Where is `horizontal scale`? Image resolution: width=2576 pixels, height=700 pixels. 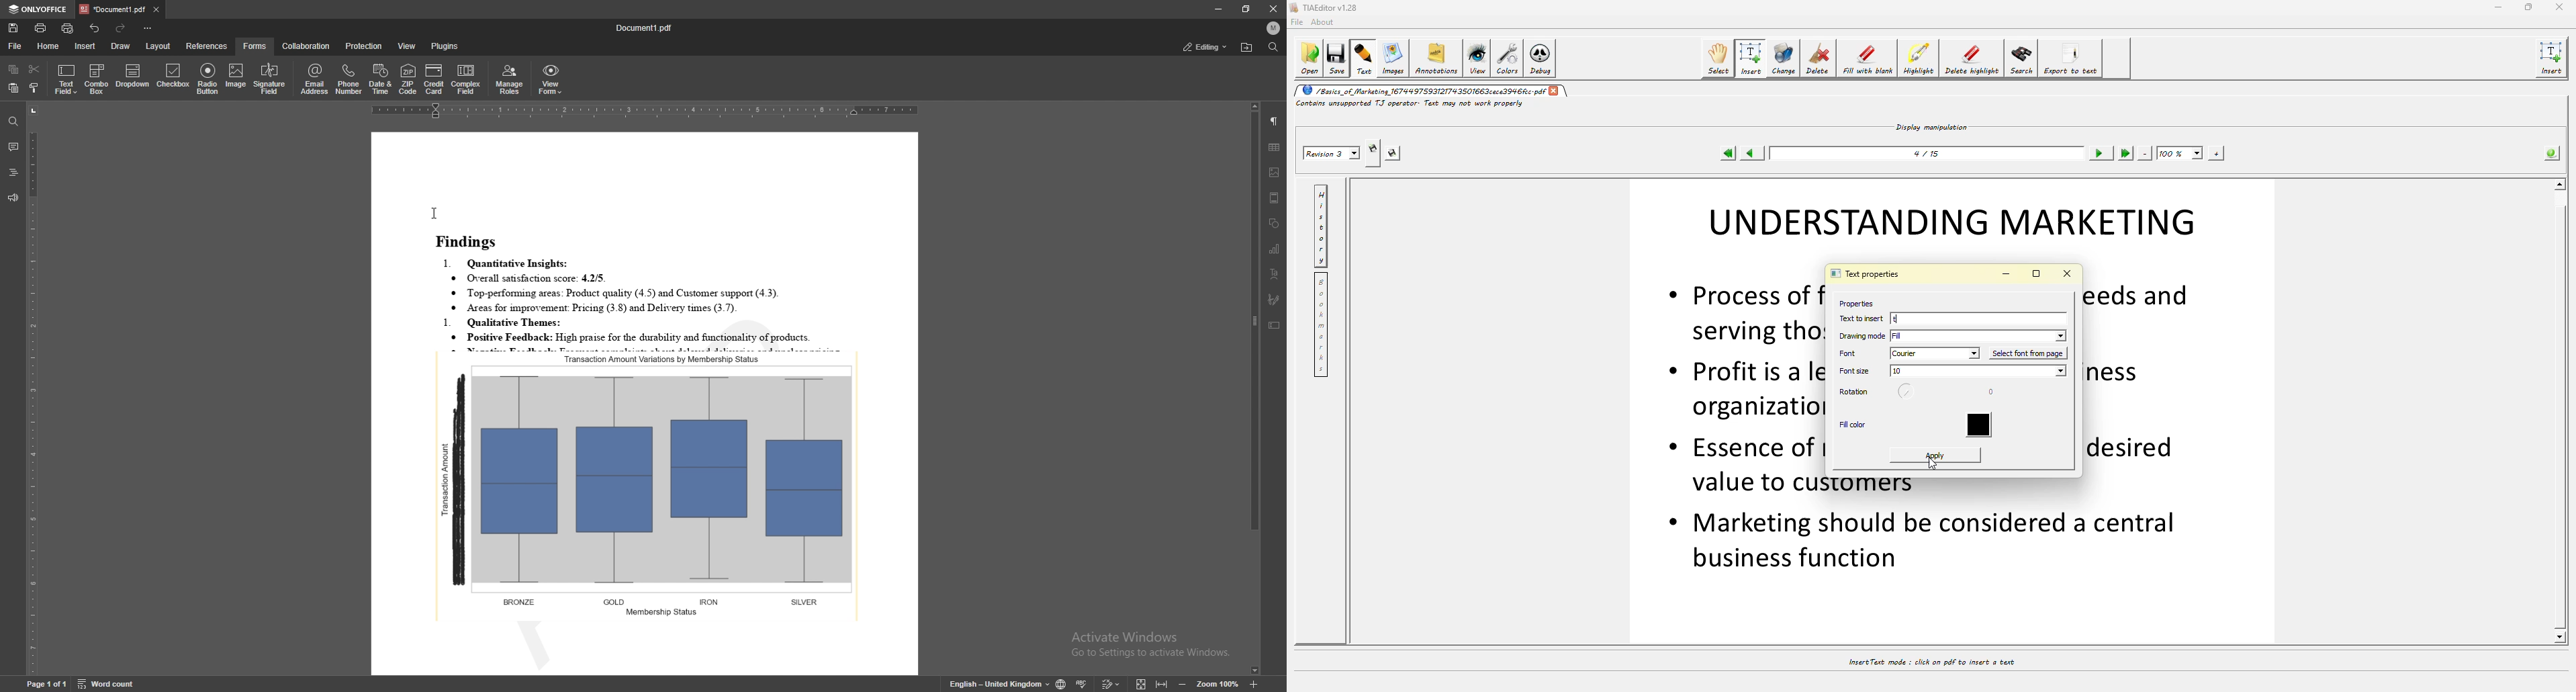
horizontal scale is located at coordinates (645, 113).